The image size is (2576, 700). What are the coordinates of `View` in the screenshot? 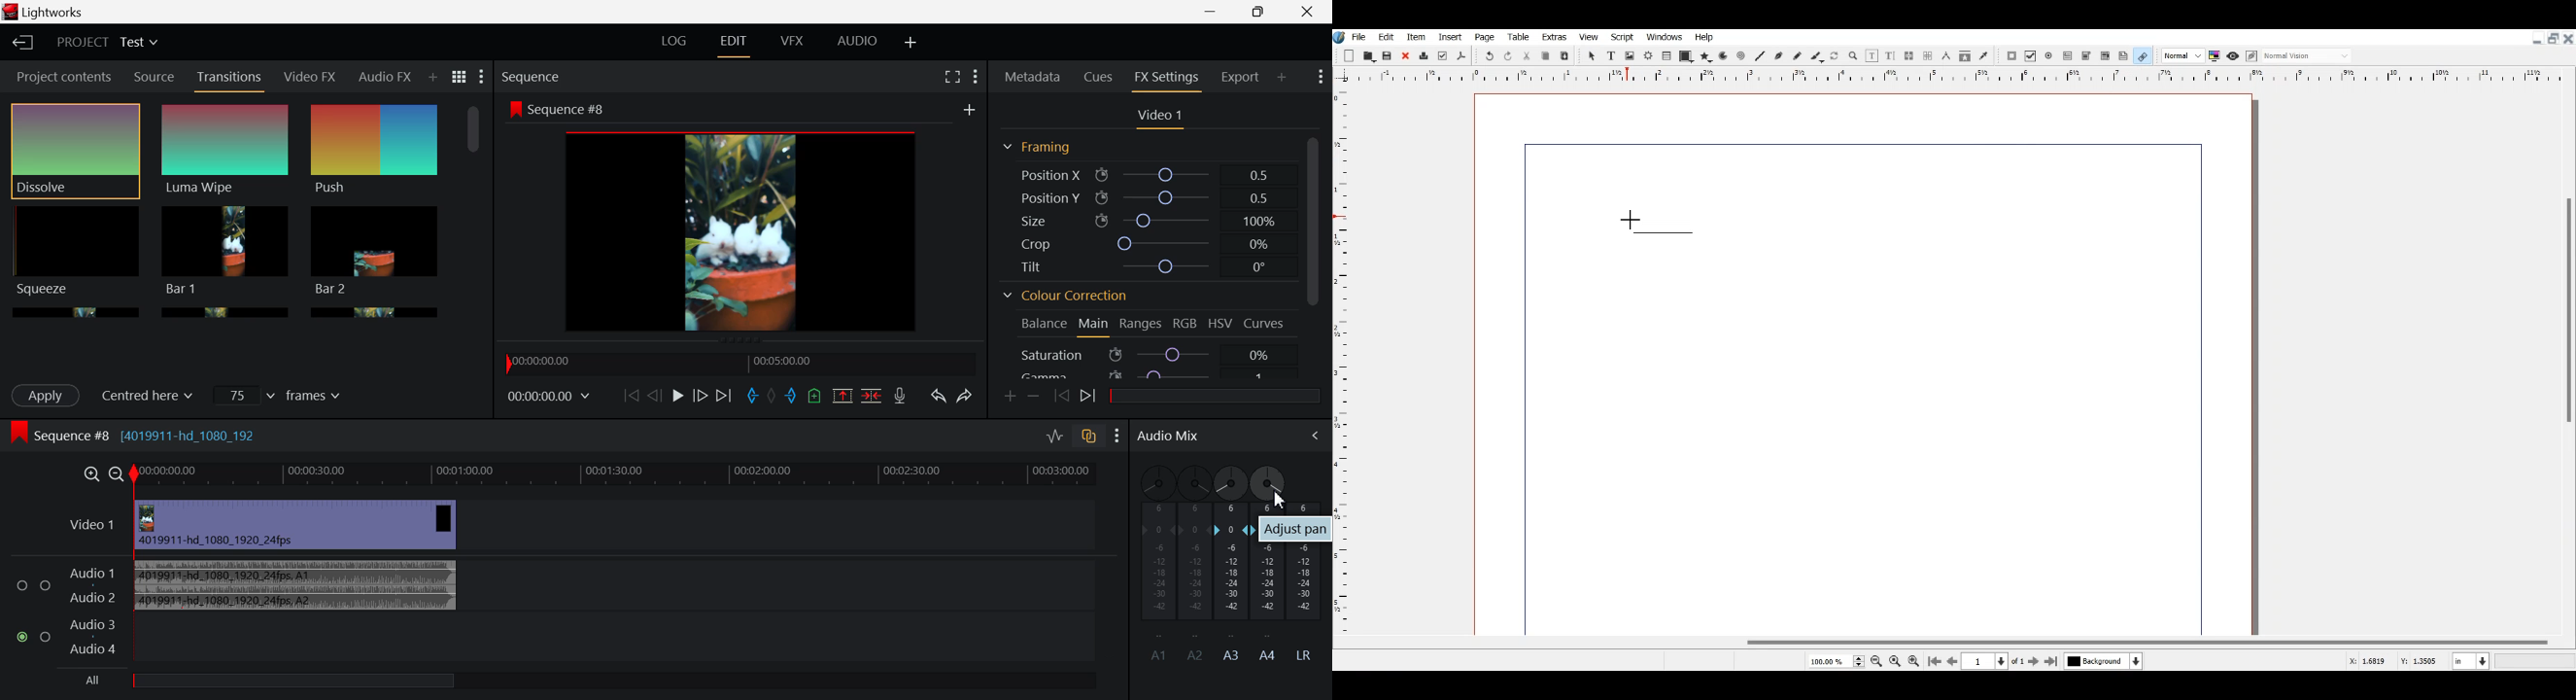 It's located at (1588, 37).